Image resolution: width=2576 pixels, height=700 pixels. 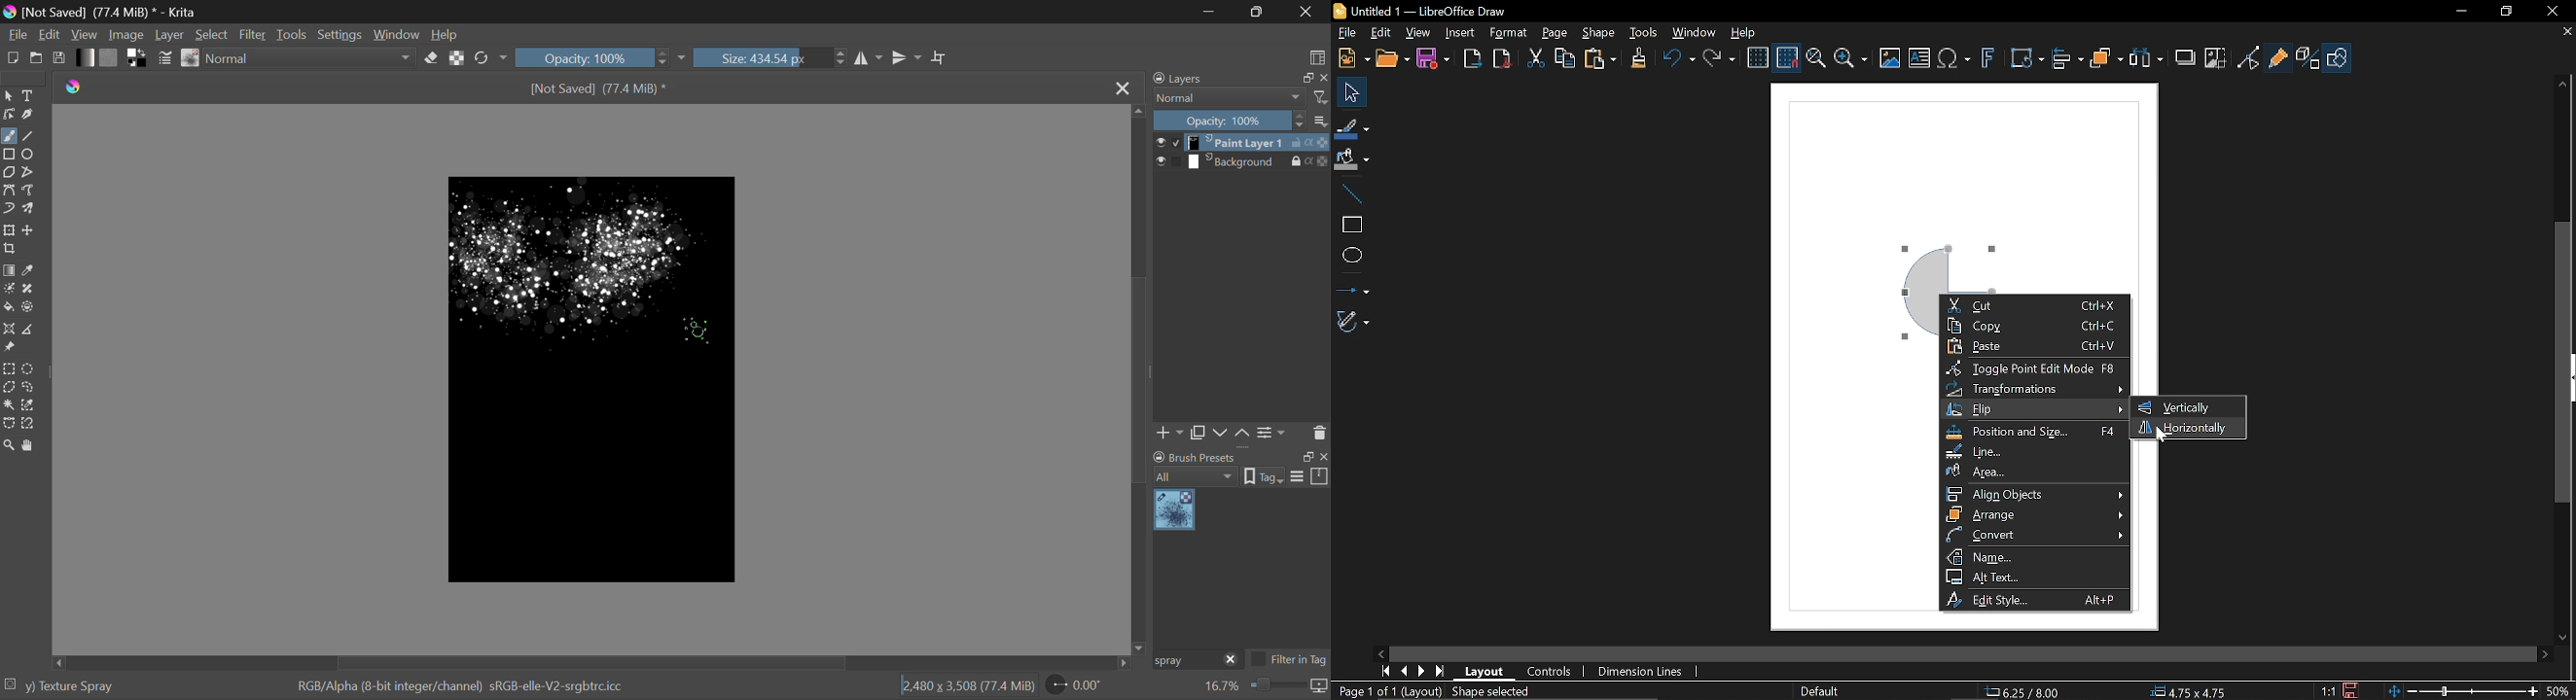 I want to click on Window, so click(x=1695, y=34).